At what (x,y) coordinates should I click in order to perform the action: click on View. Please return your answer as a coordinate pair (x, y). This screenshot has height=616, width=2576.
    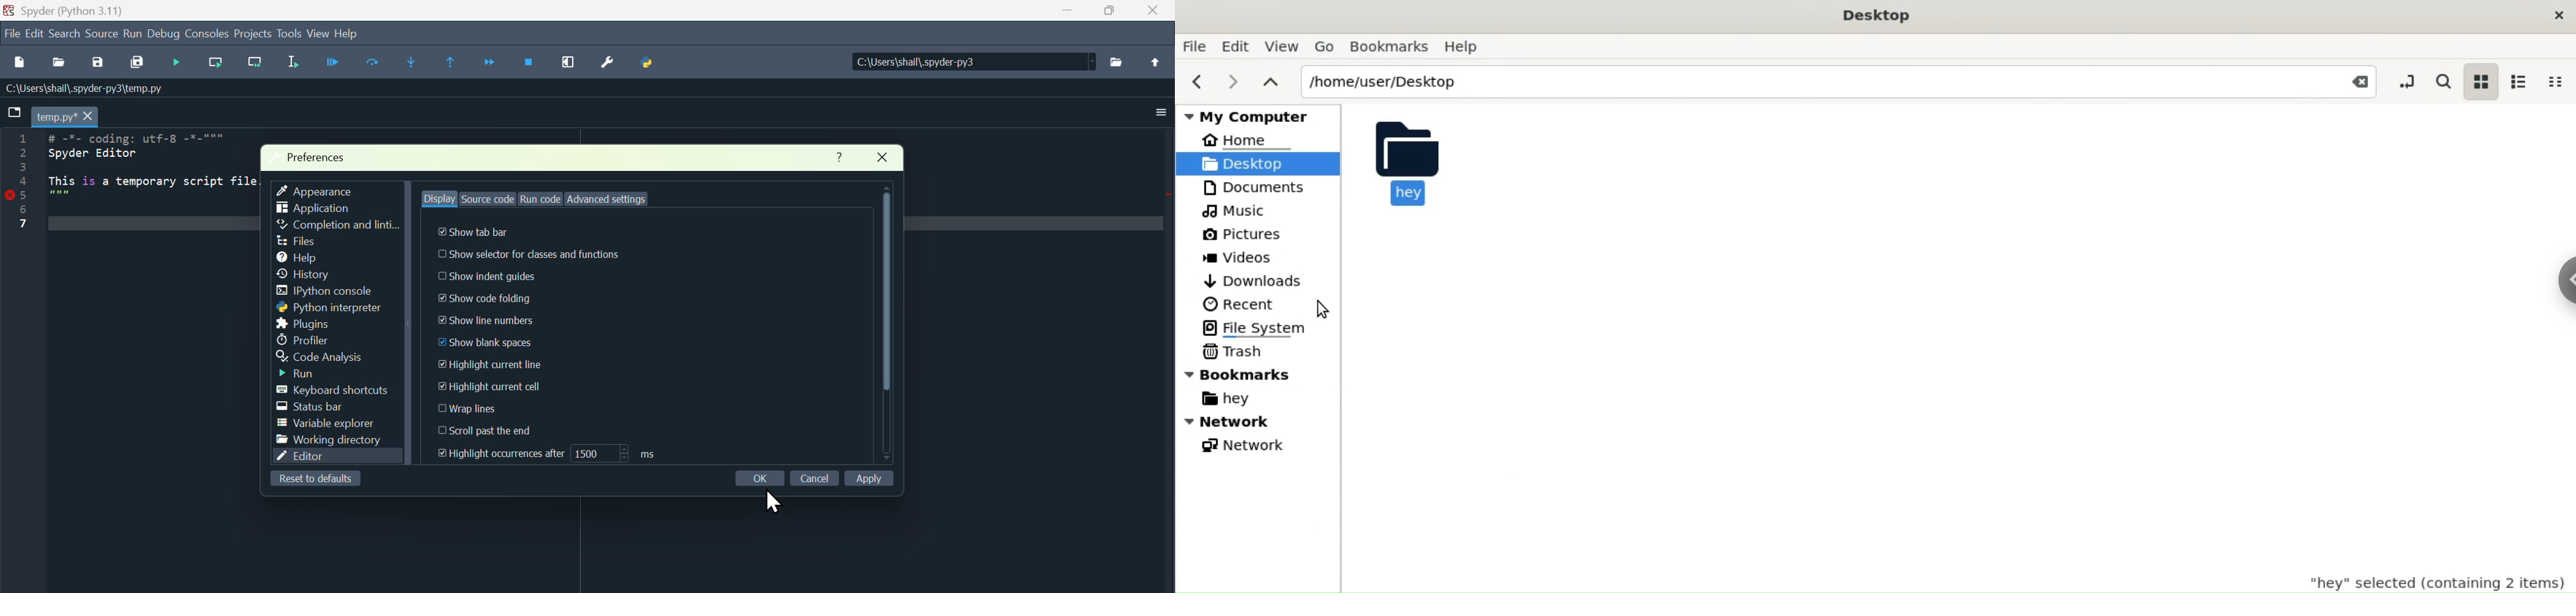
    Looking at the image, I should click on (1282, 46).